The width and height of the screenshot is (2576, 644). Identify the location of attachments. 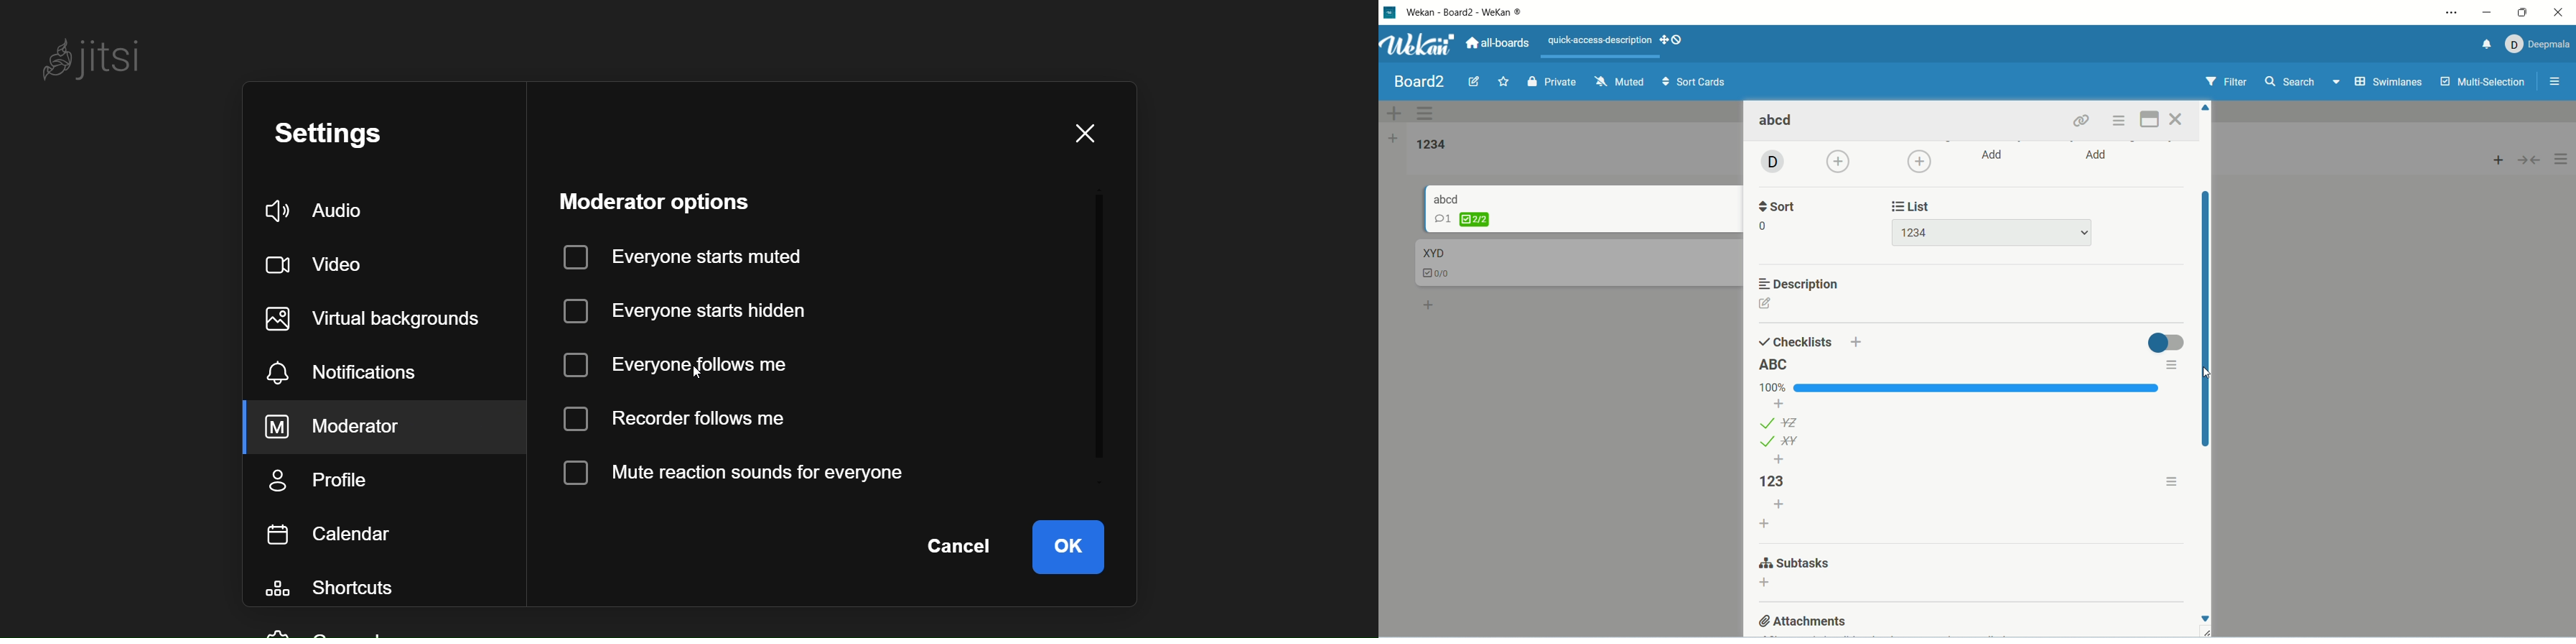
(1804, 620).